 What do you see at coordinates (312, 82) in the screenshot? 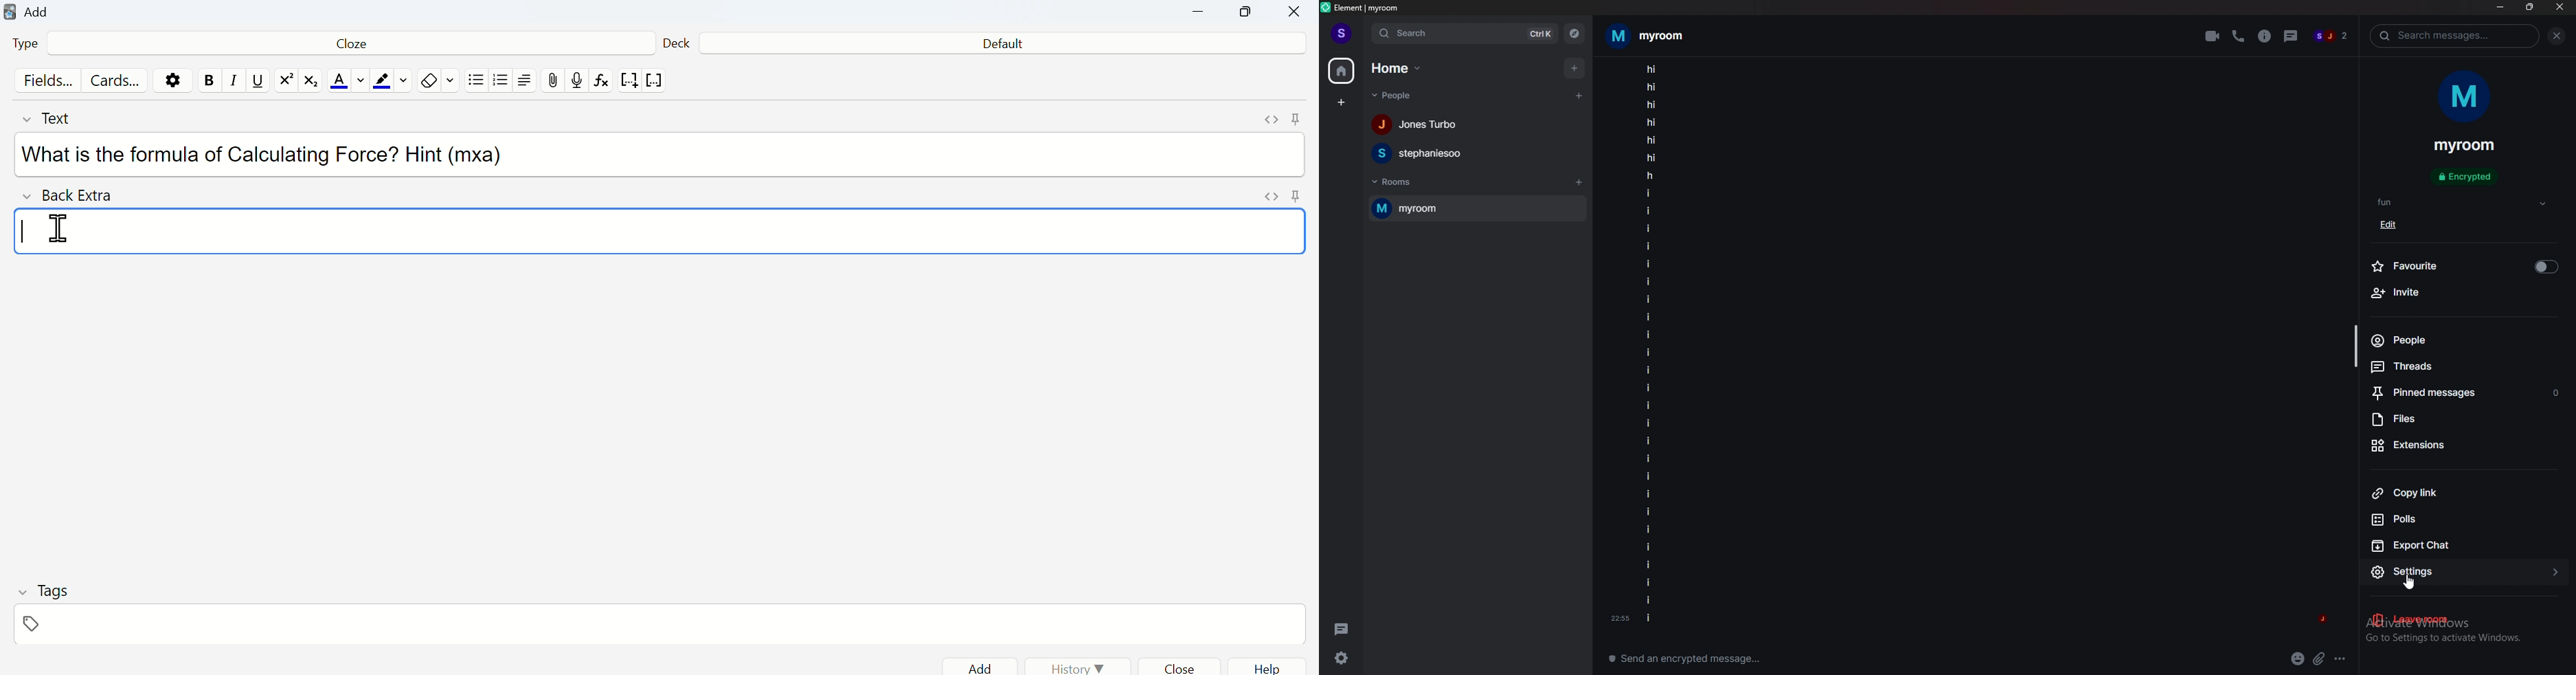
I see `matrix` at bounding box center [312, 82].